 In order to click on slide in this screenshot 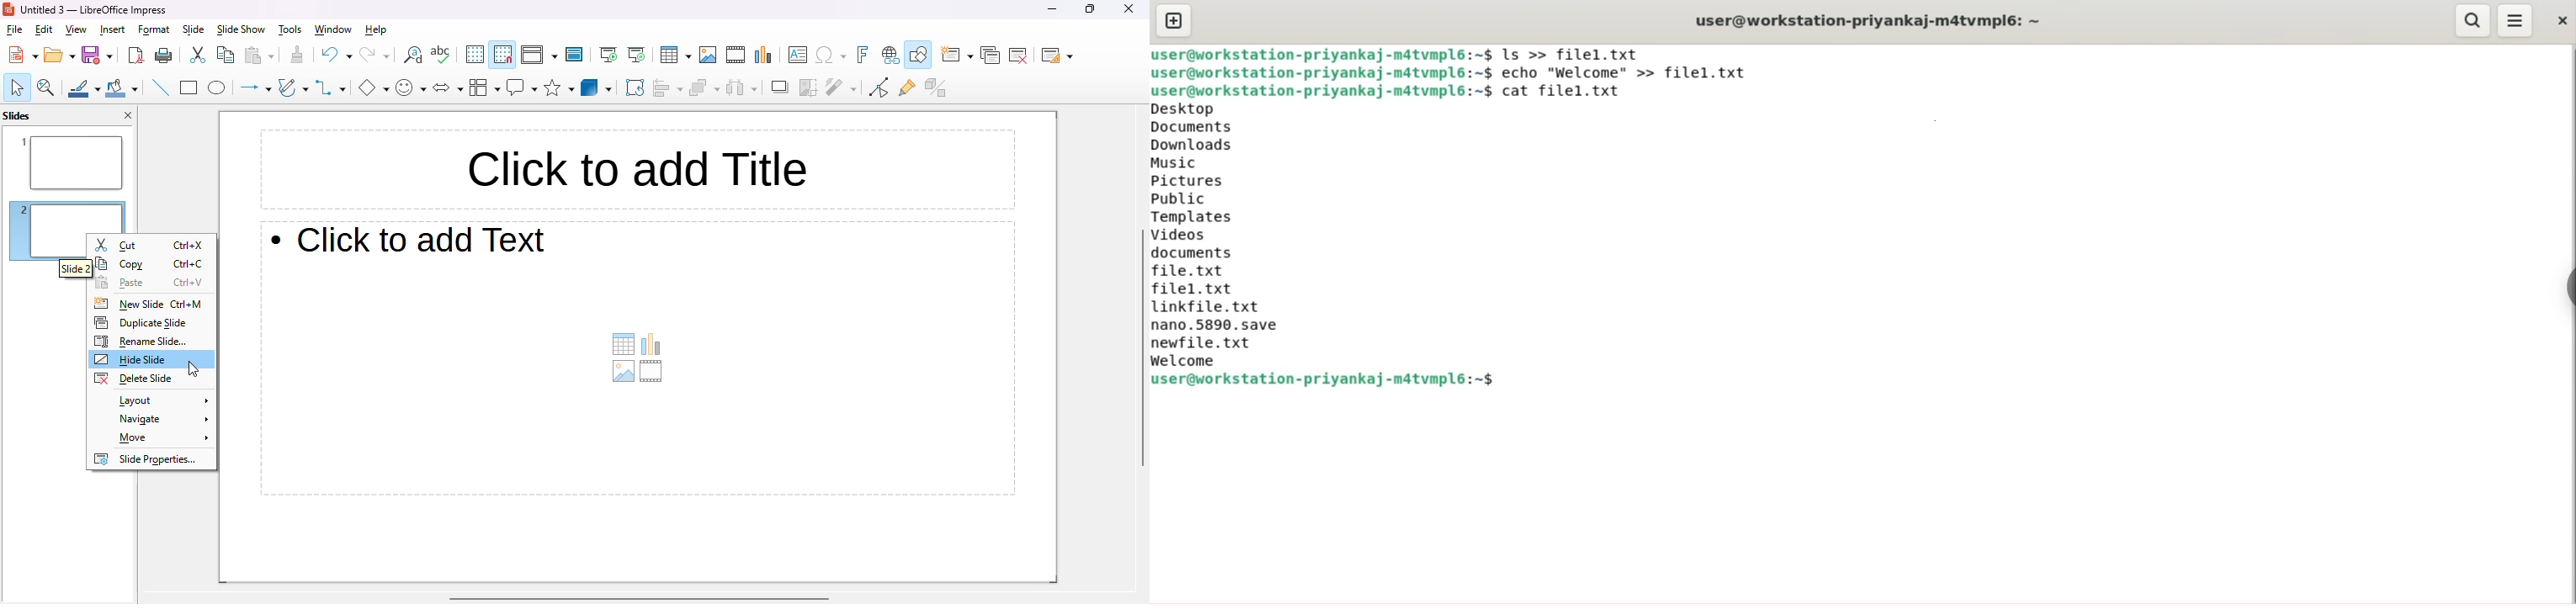, I will do `click(194, 30)`.